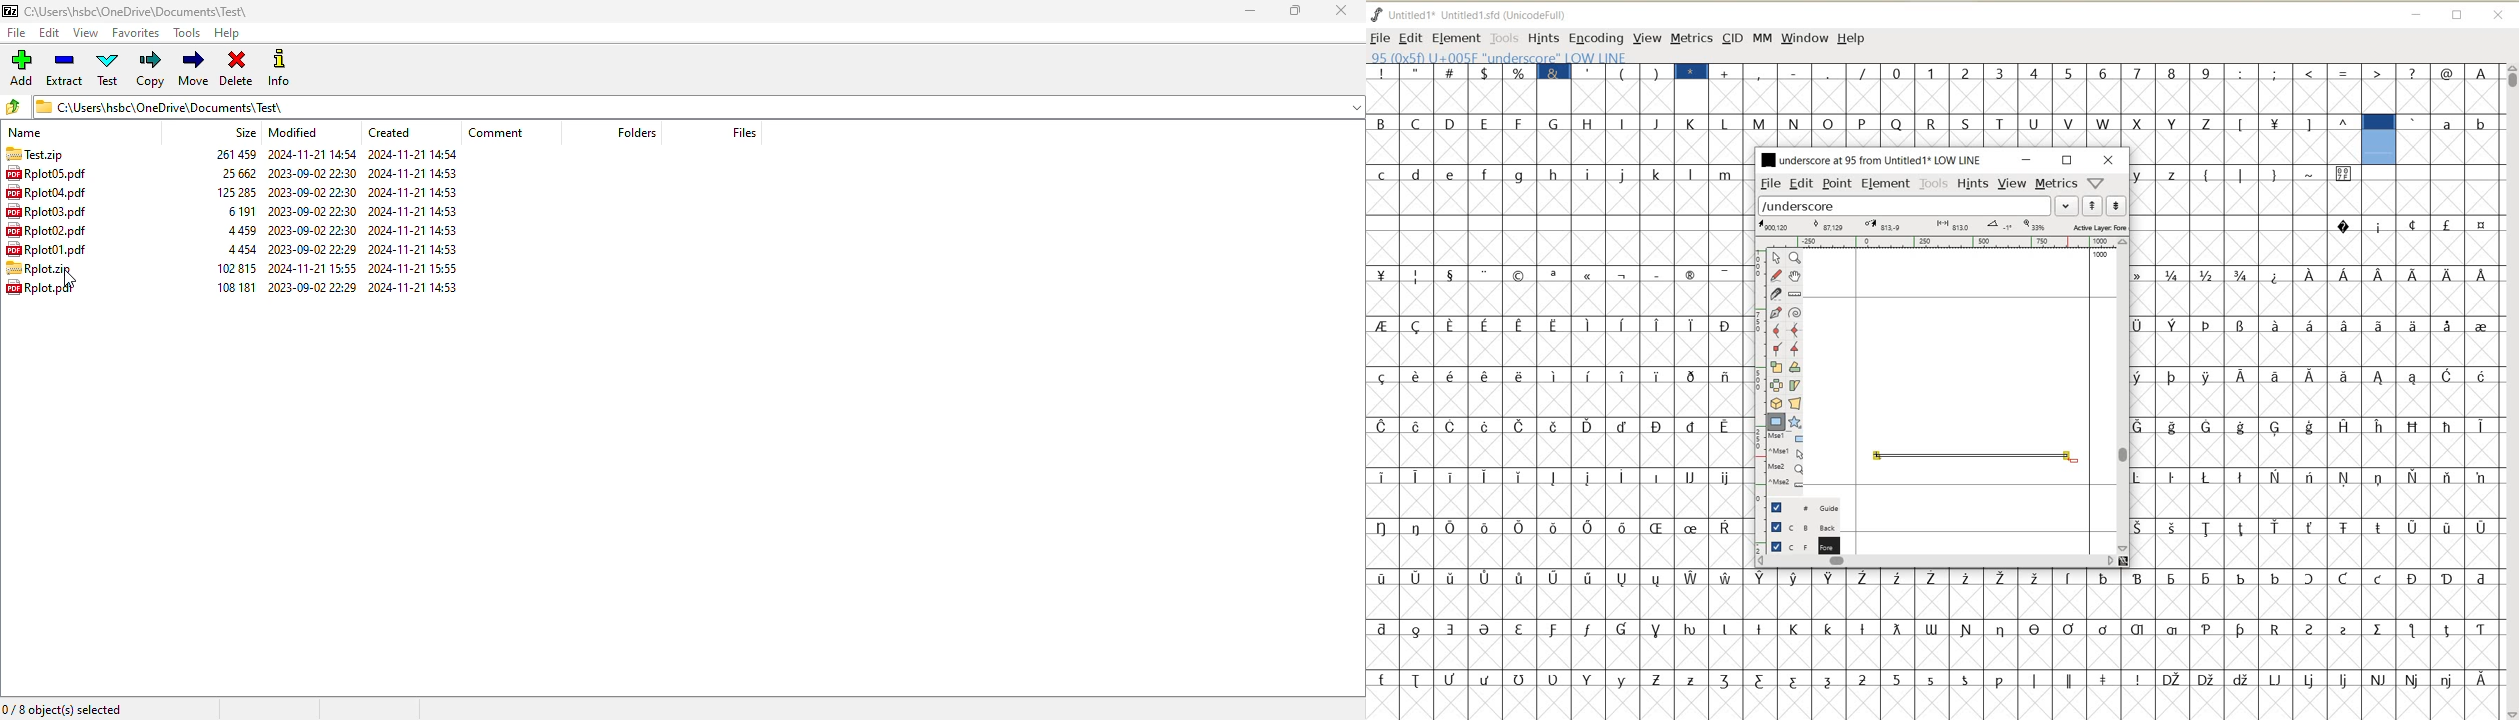 The image size is (2520, 728). I want to click on current folder, so click(698, 106).